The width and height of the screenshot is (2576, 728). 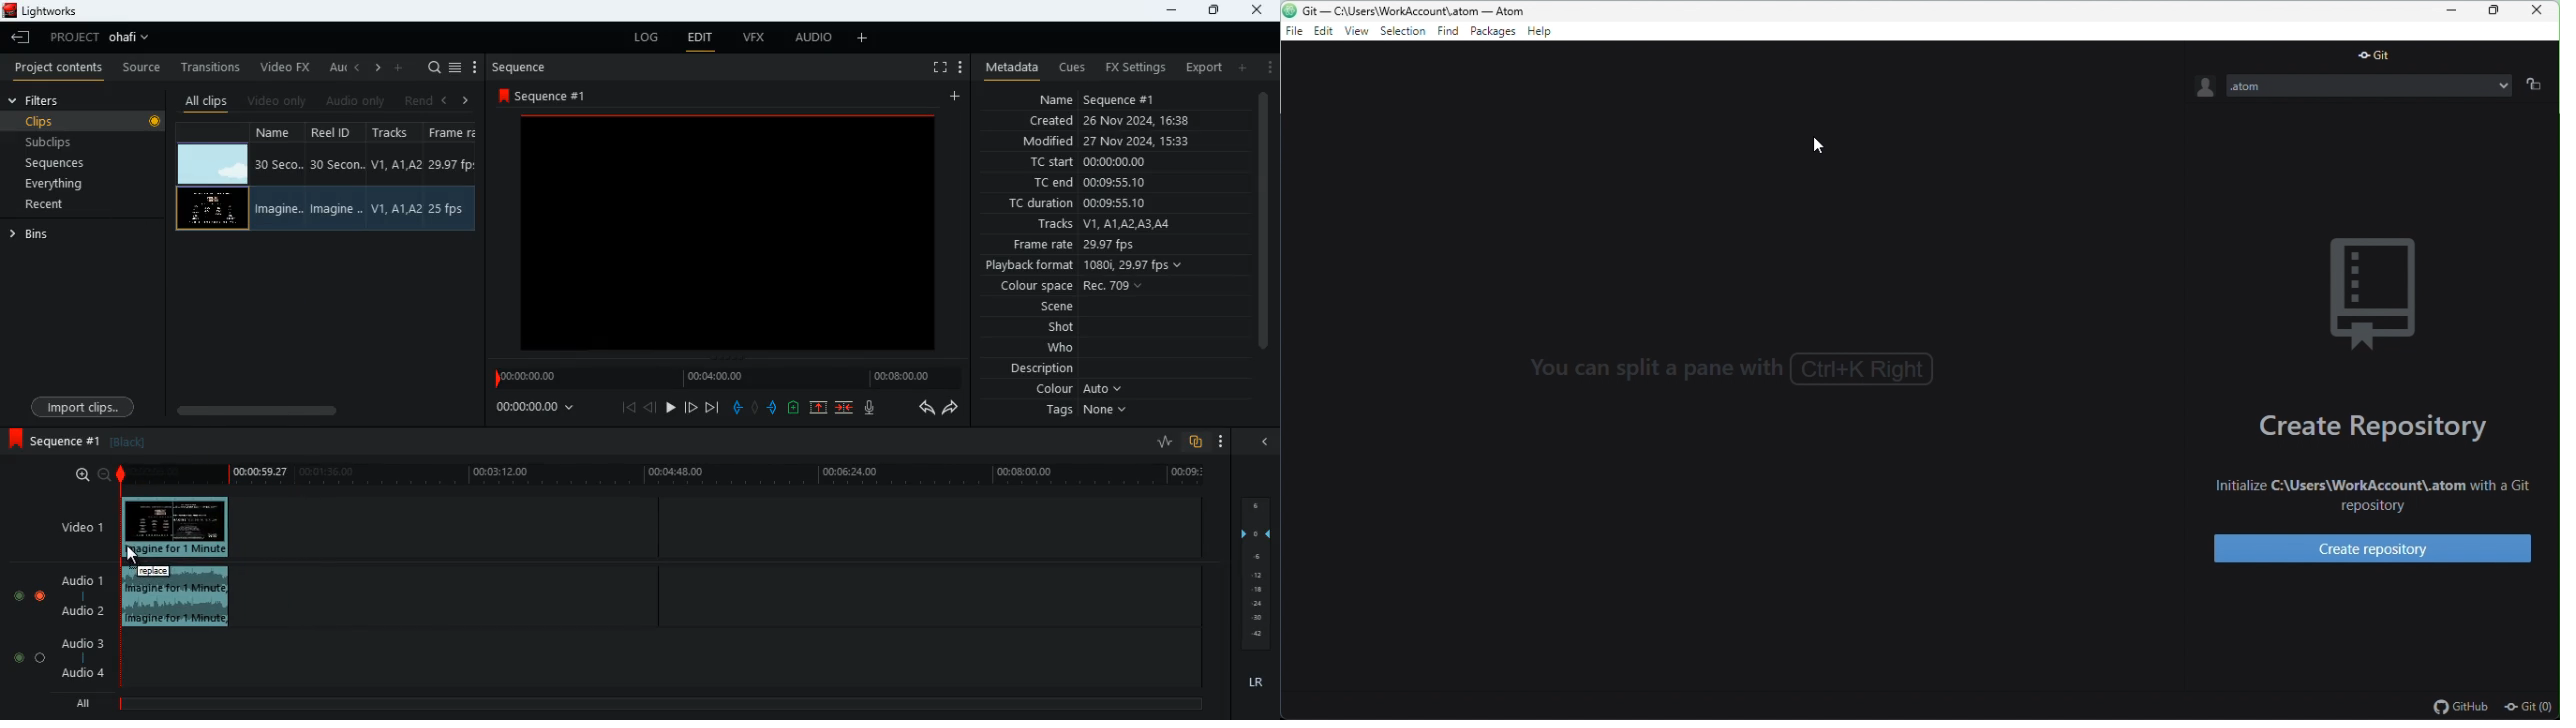 I want to click on close, so click(x=1258, y=8).